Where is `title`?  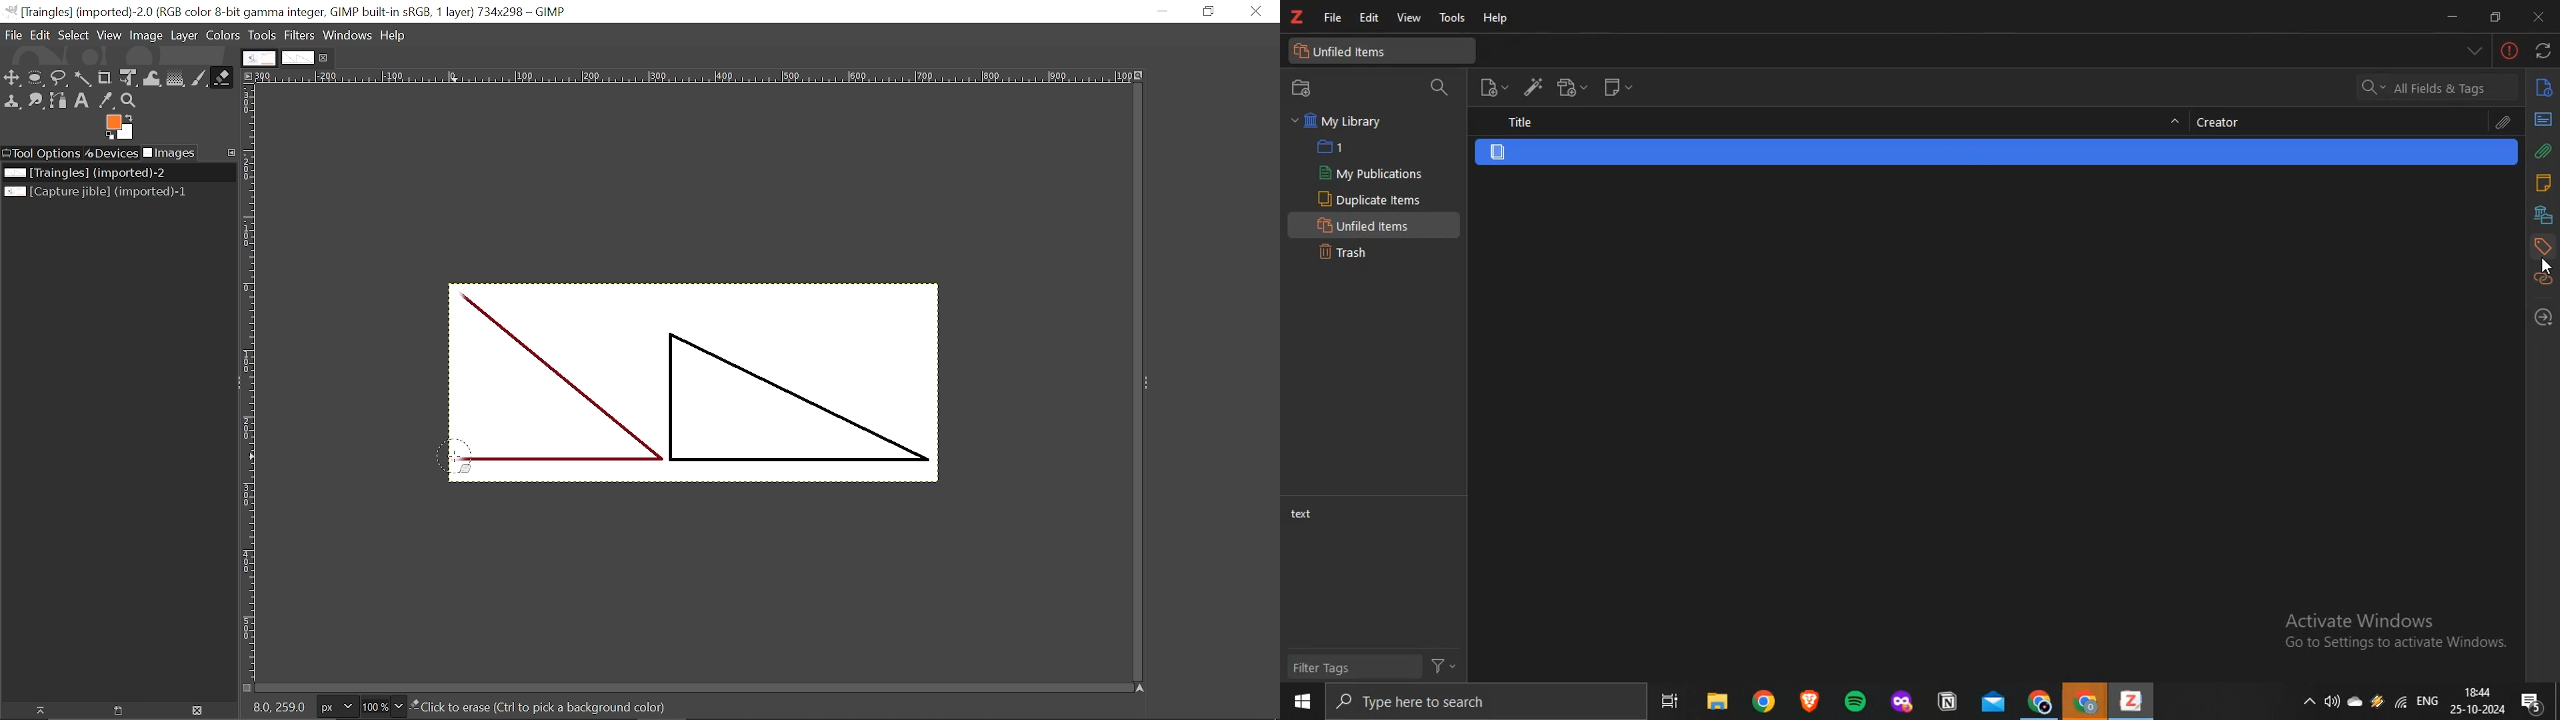 title is located at coordinates (1575, 121).